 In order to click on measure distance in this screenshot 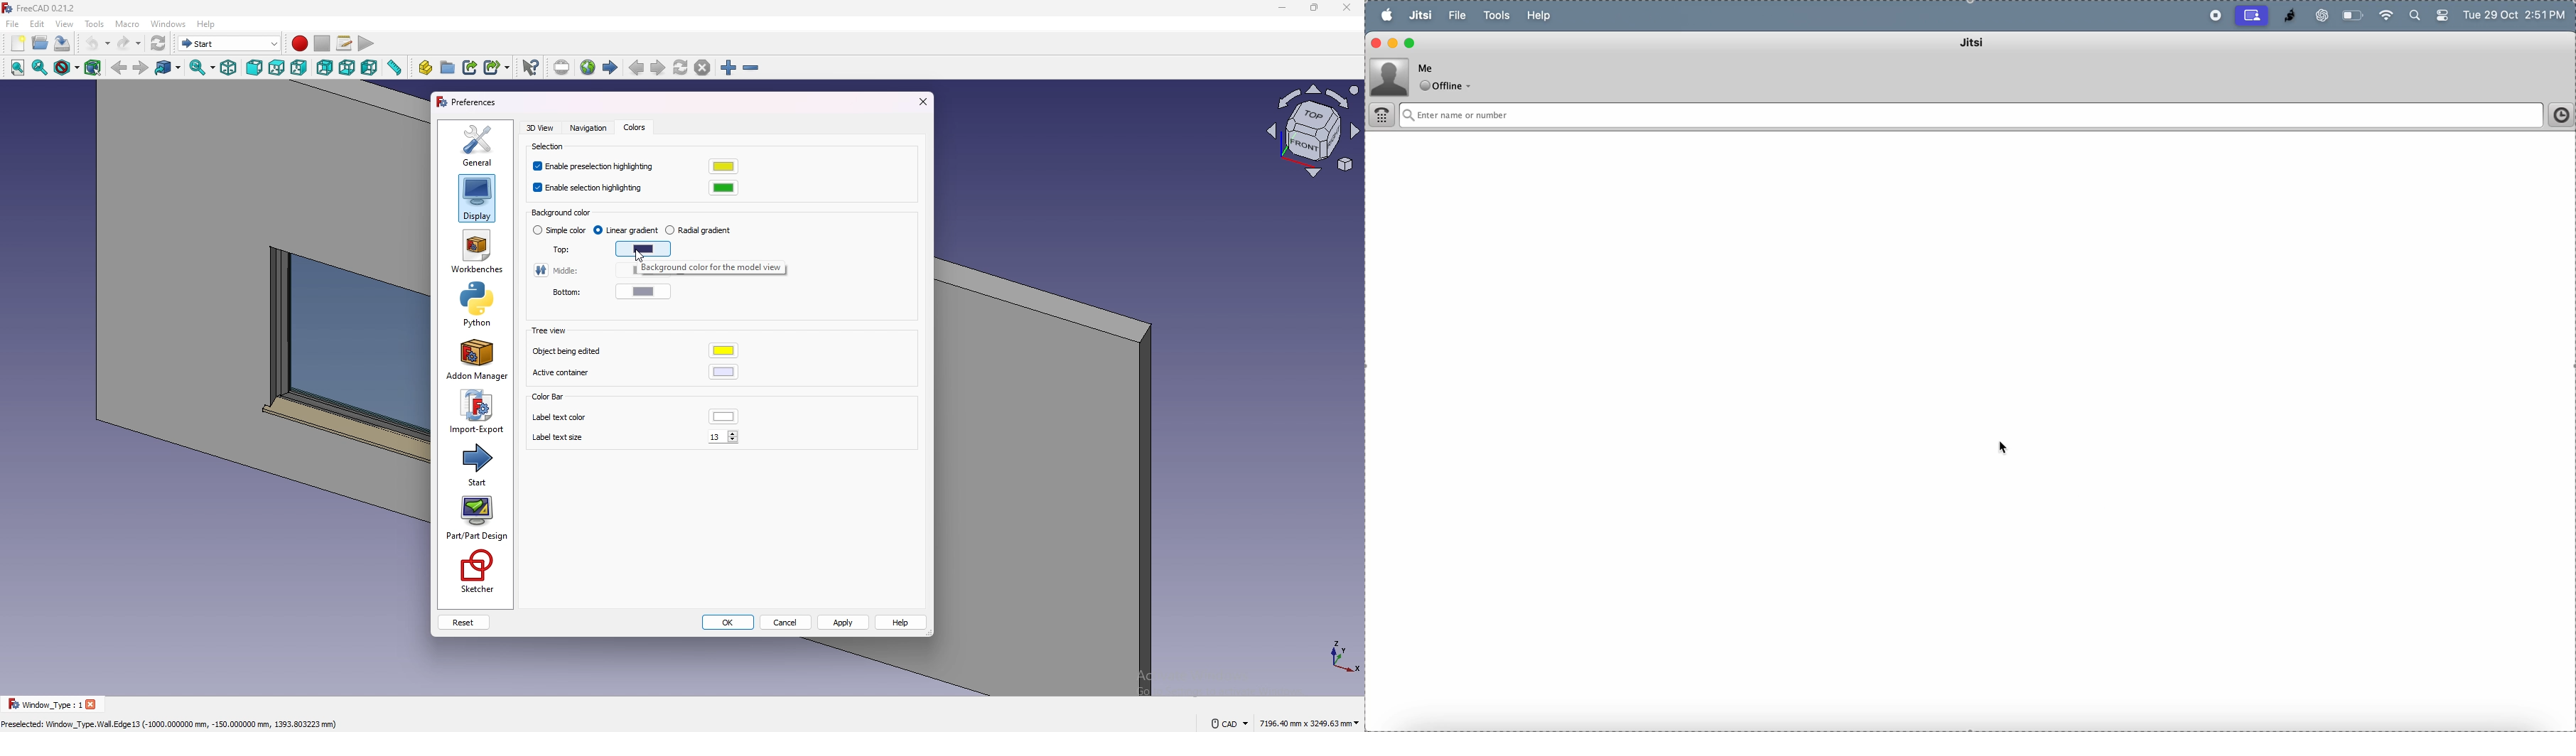, I will do `click(395, 68)`.